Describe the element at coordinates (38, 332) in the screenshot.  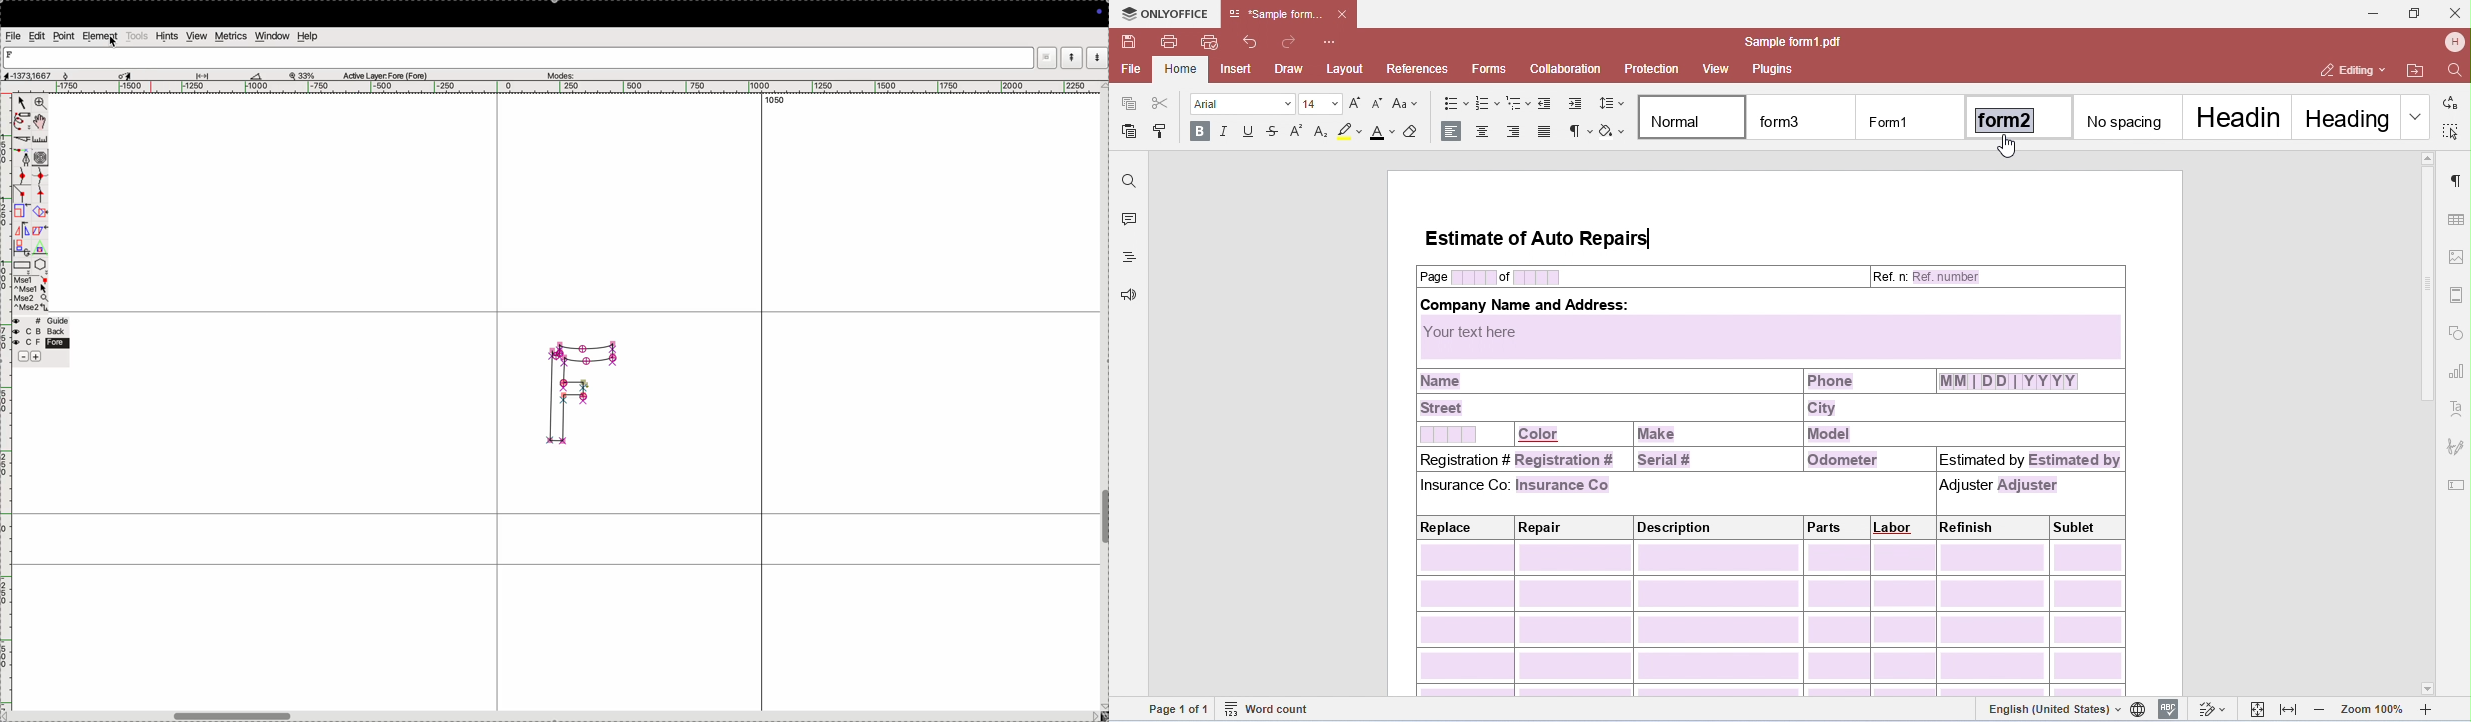
I see `back` at that location.